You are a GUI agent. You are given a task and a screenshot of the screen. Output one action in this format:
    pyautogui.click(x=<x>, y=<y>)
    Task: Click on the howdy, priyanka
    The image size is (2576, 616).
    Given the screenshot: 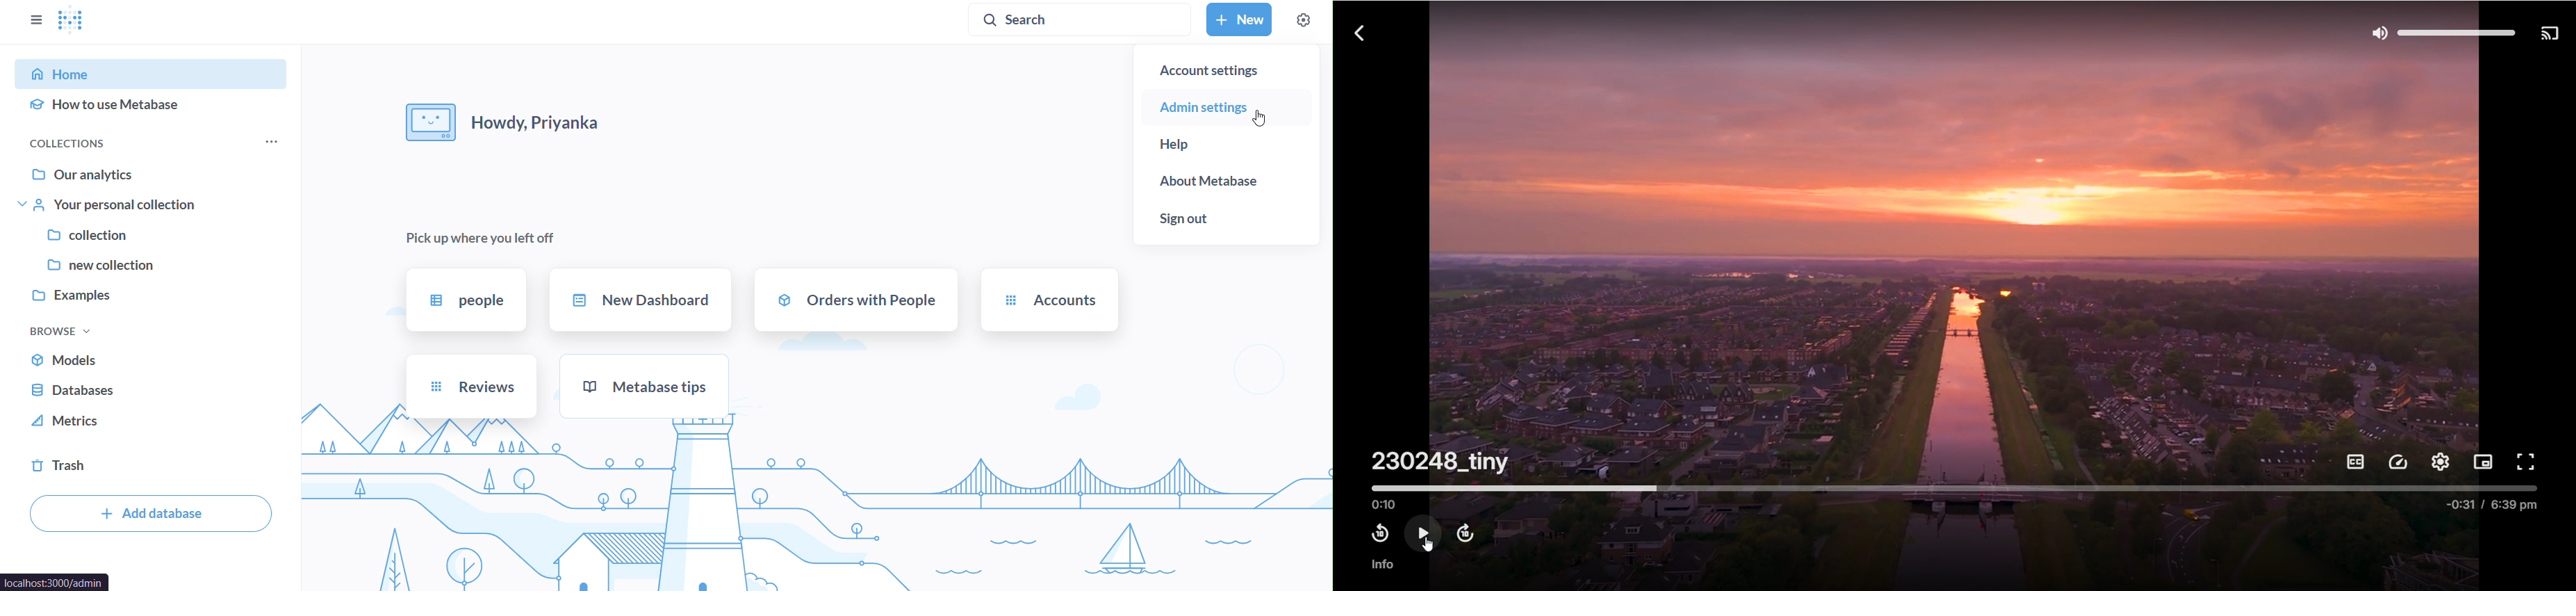 What is the action you would take?
    pyautogui.click(x=504, y=124)
    